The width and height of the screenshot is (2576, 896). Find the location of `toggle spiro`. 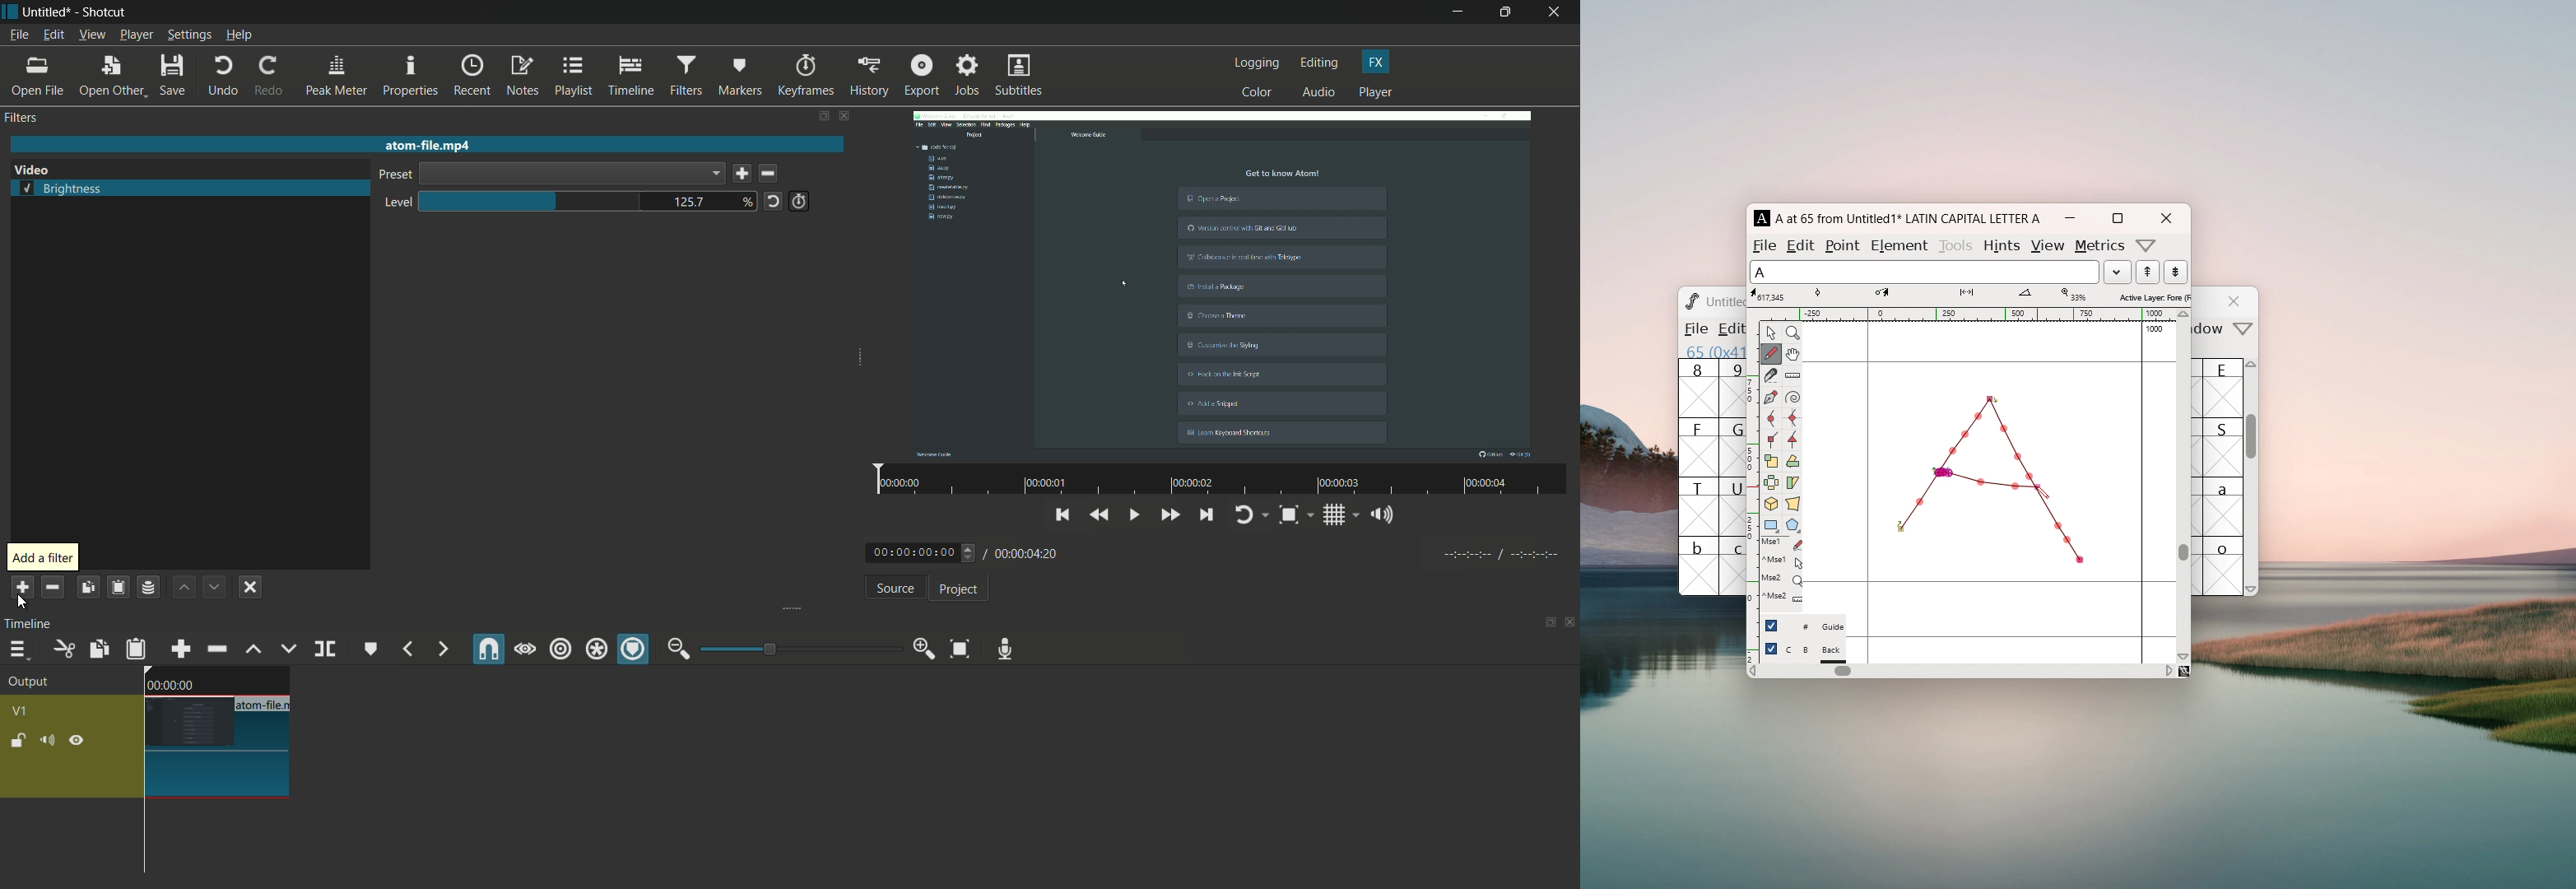

toggle spiro is located at coordinates (1793, 398).